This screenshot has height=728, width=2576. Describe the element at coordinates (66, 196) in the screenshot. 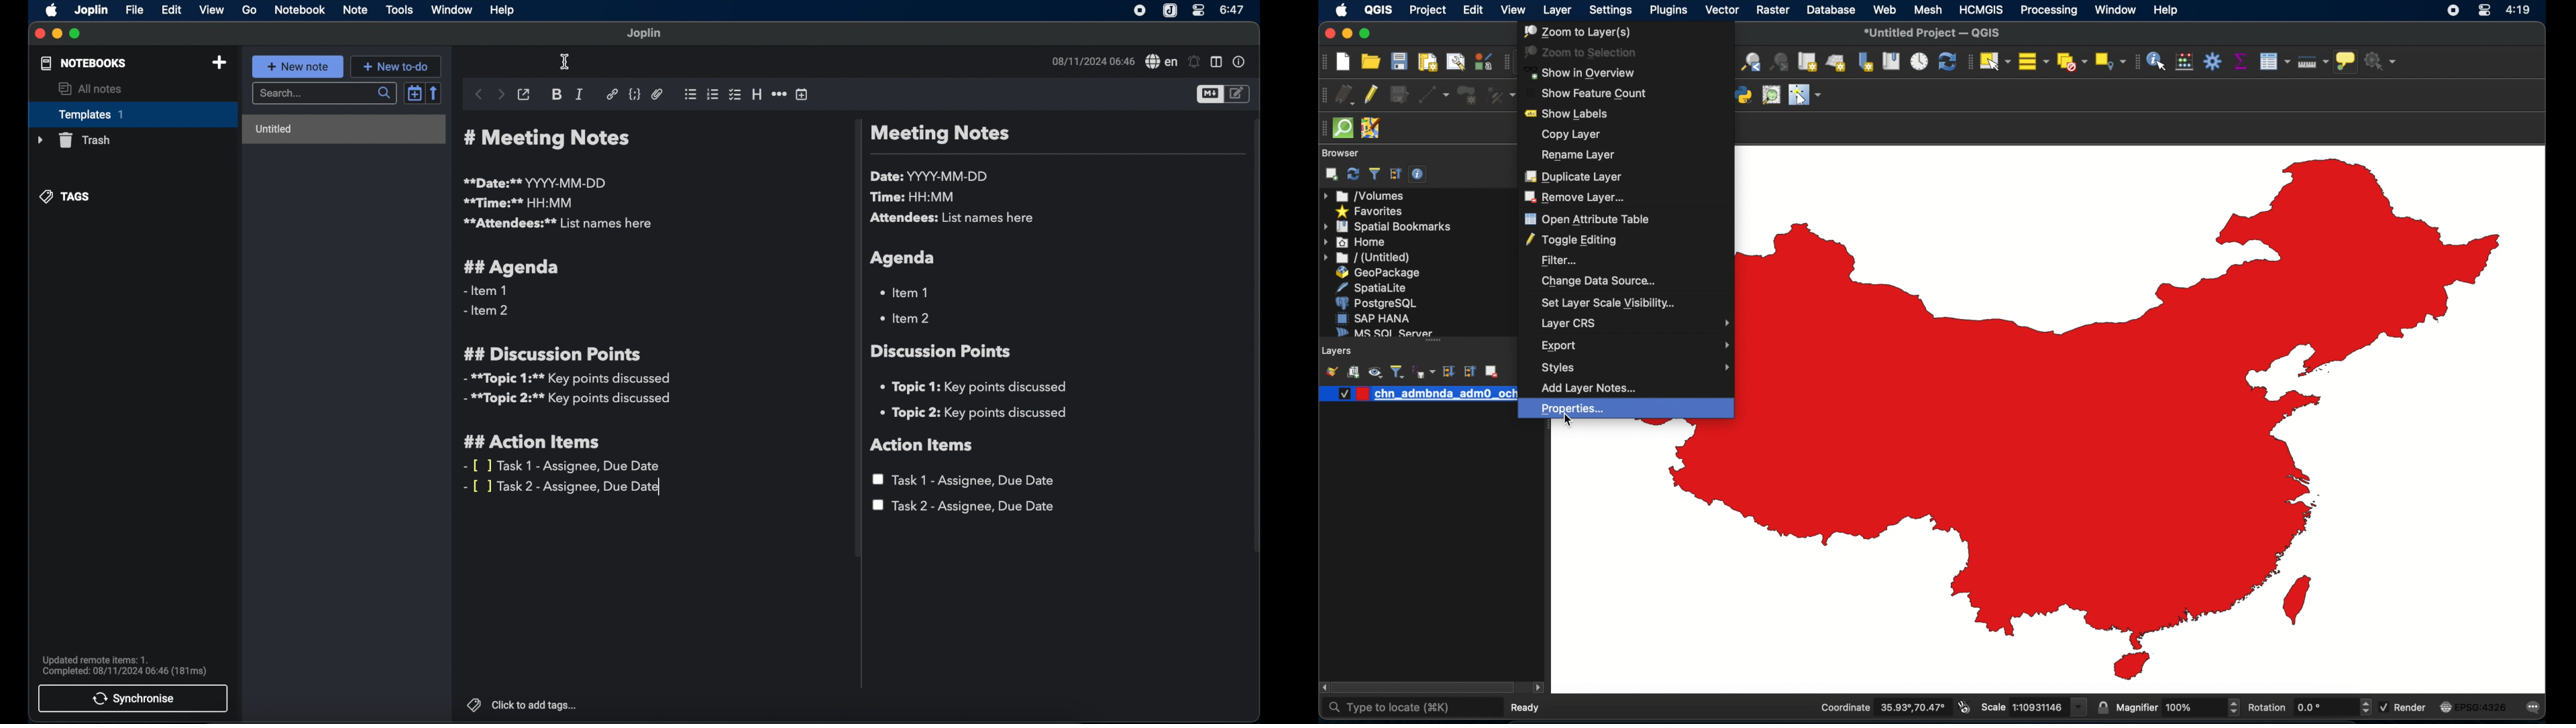

I see `tags` at that location.